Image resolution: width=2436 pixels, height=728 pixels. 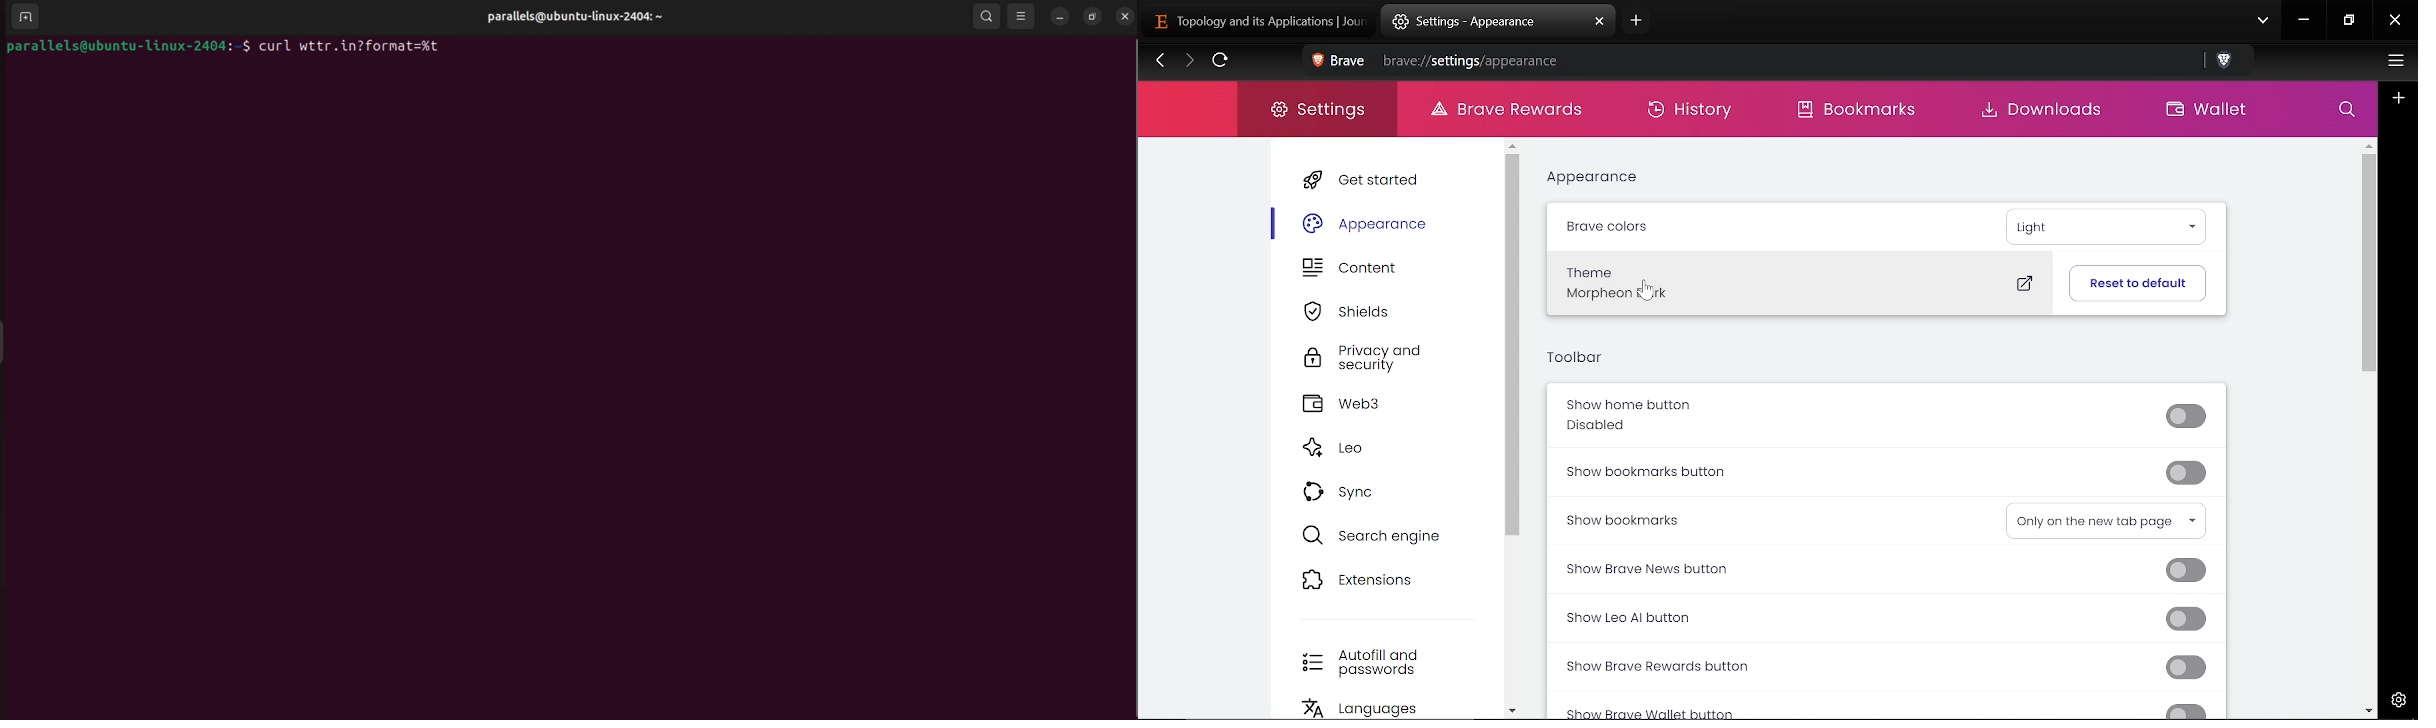 I want to click on Settings tab, so click(x=1482, y=22).